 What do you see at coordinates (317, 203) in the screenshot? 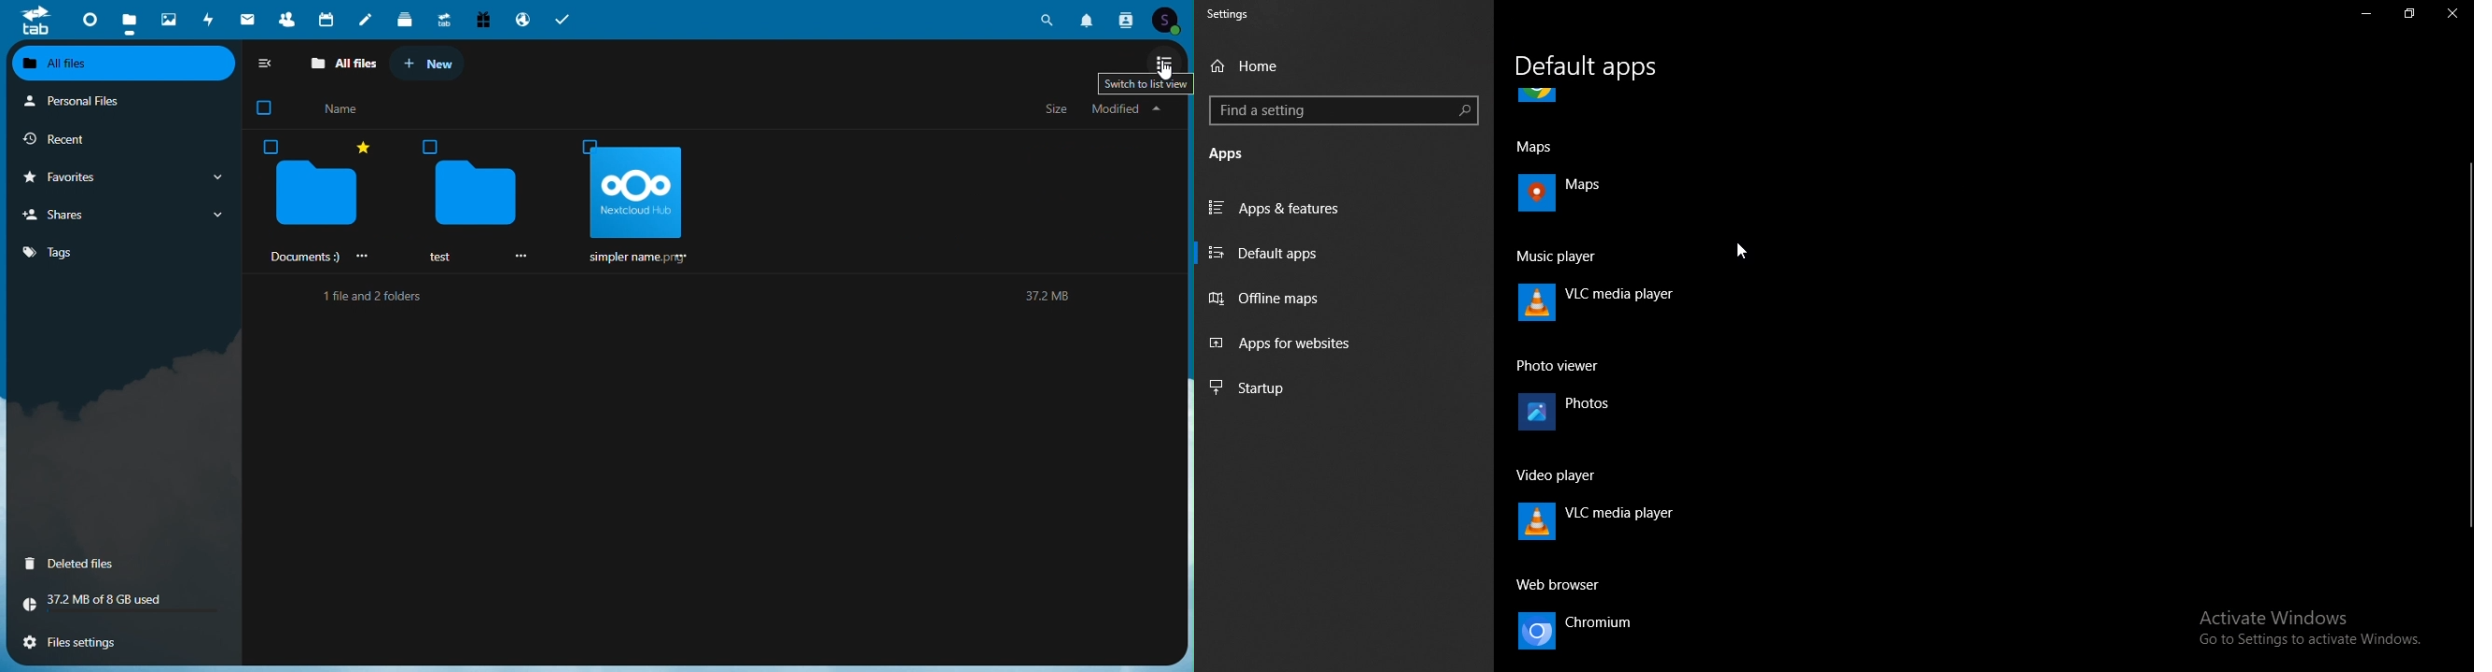
I see `Documents` at bounding box center [317, 203].